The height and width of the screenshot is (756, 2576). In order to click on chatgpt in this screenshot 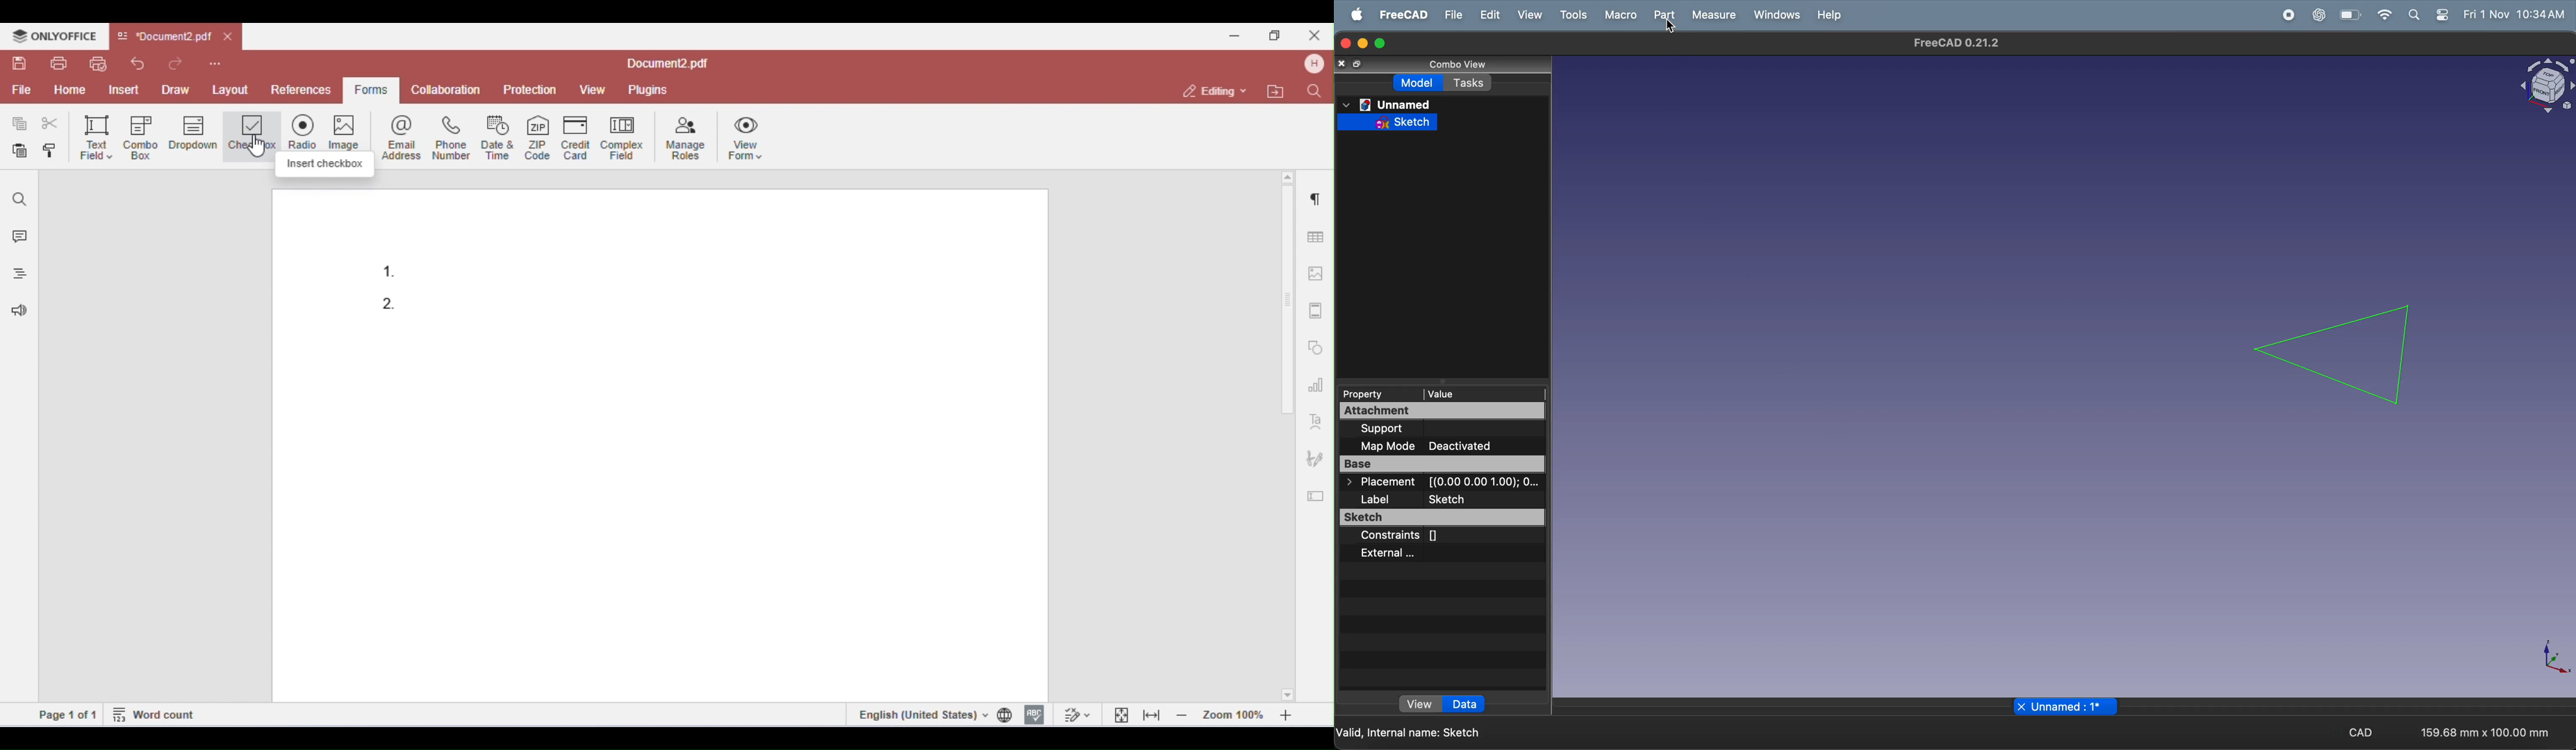, I will do `click(2321, 14)`.